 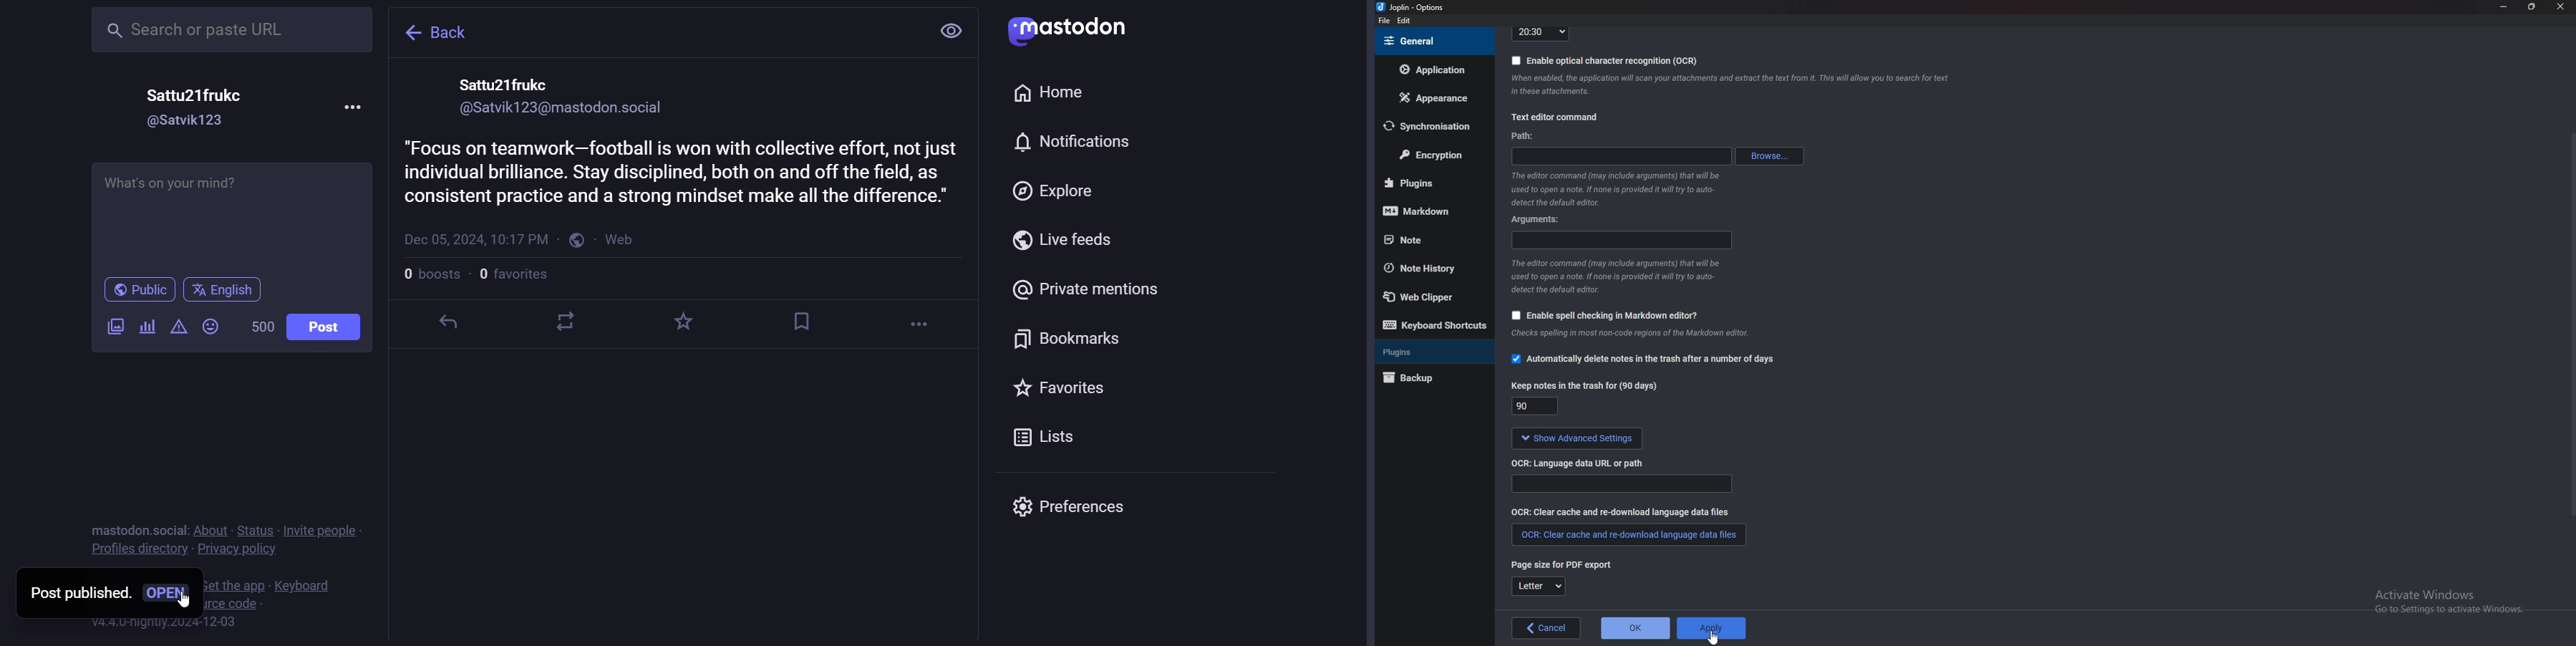 I want to click on Appearance, so click(x=1432, y=98).